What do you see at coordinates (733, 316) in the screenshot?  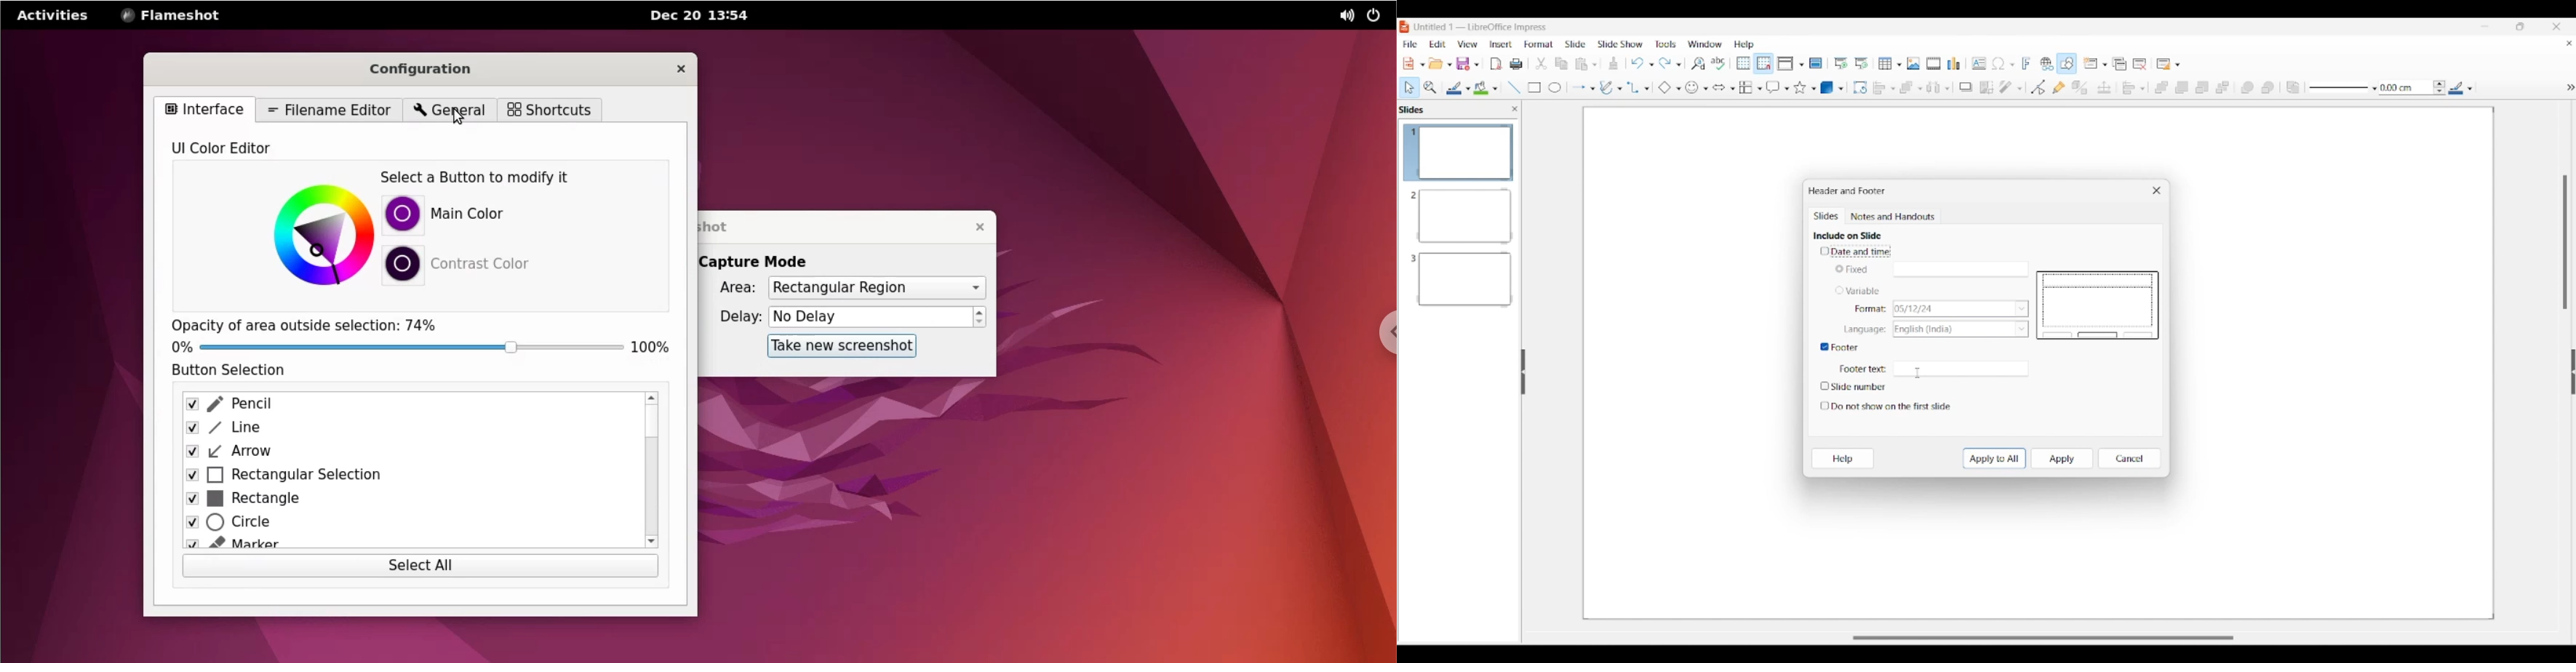 I see `delay:` at bounding box center [733, 316].